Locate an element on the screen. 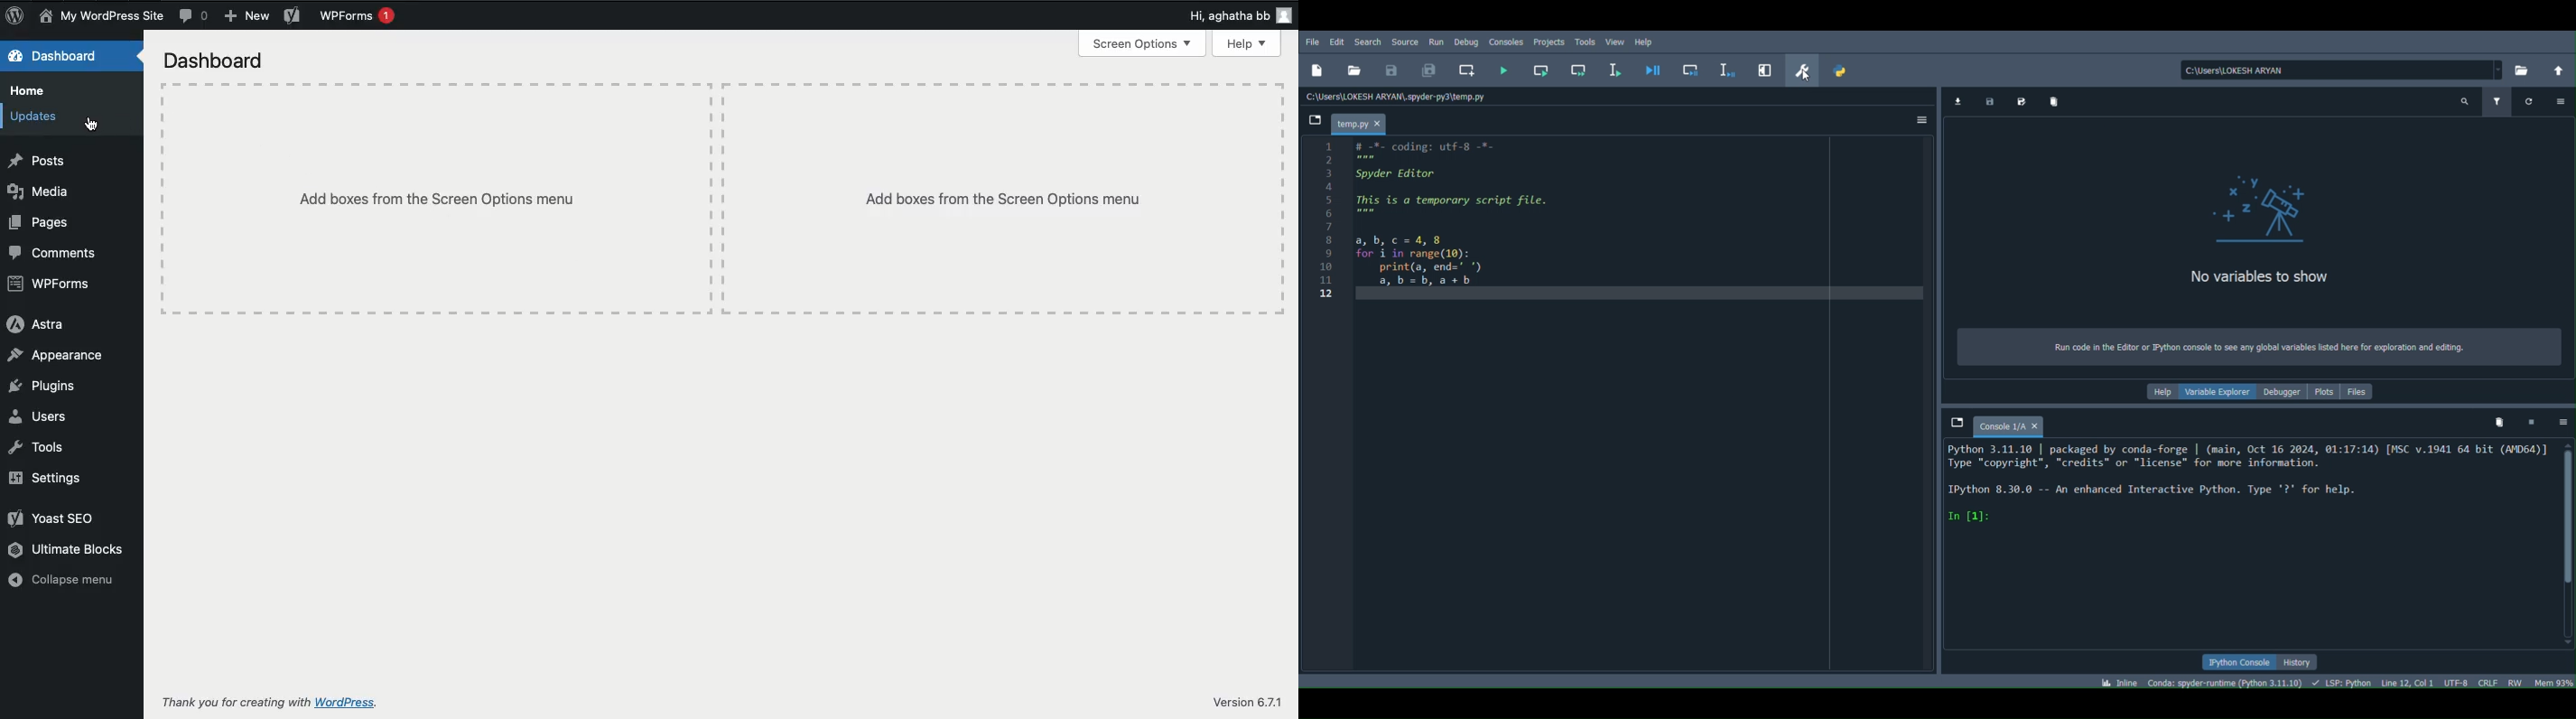 Image resolution: width=2576 pixels, height=728 pixels. WPForms is located at coordinates (53, 285).